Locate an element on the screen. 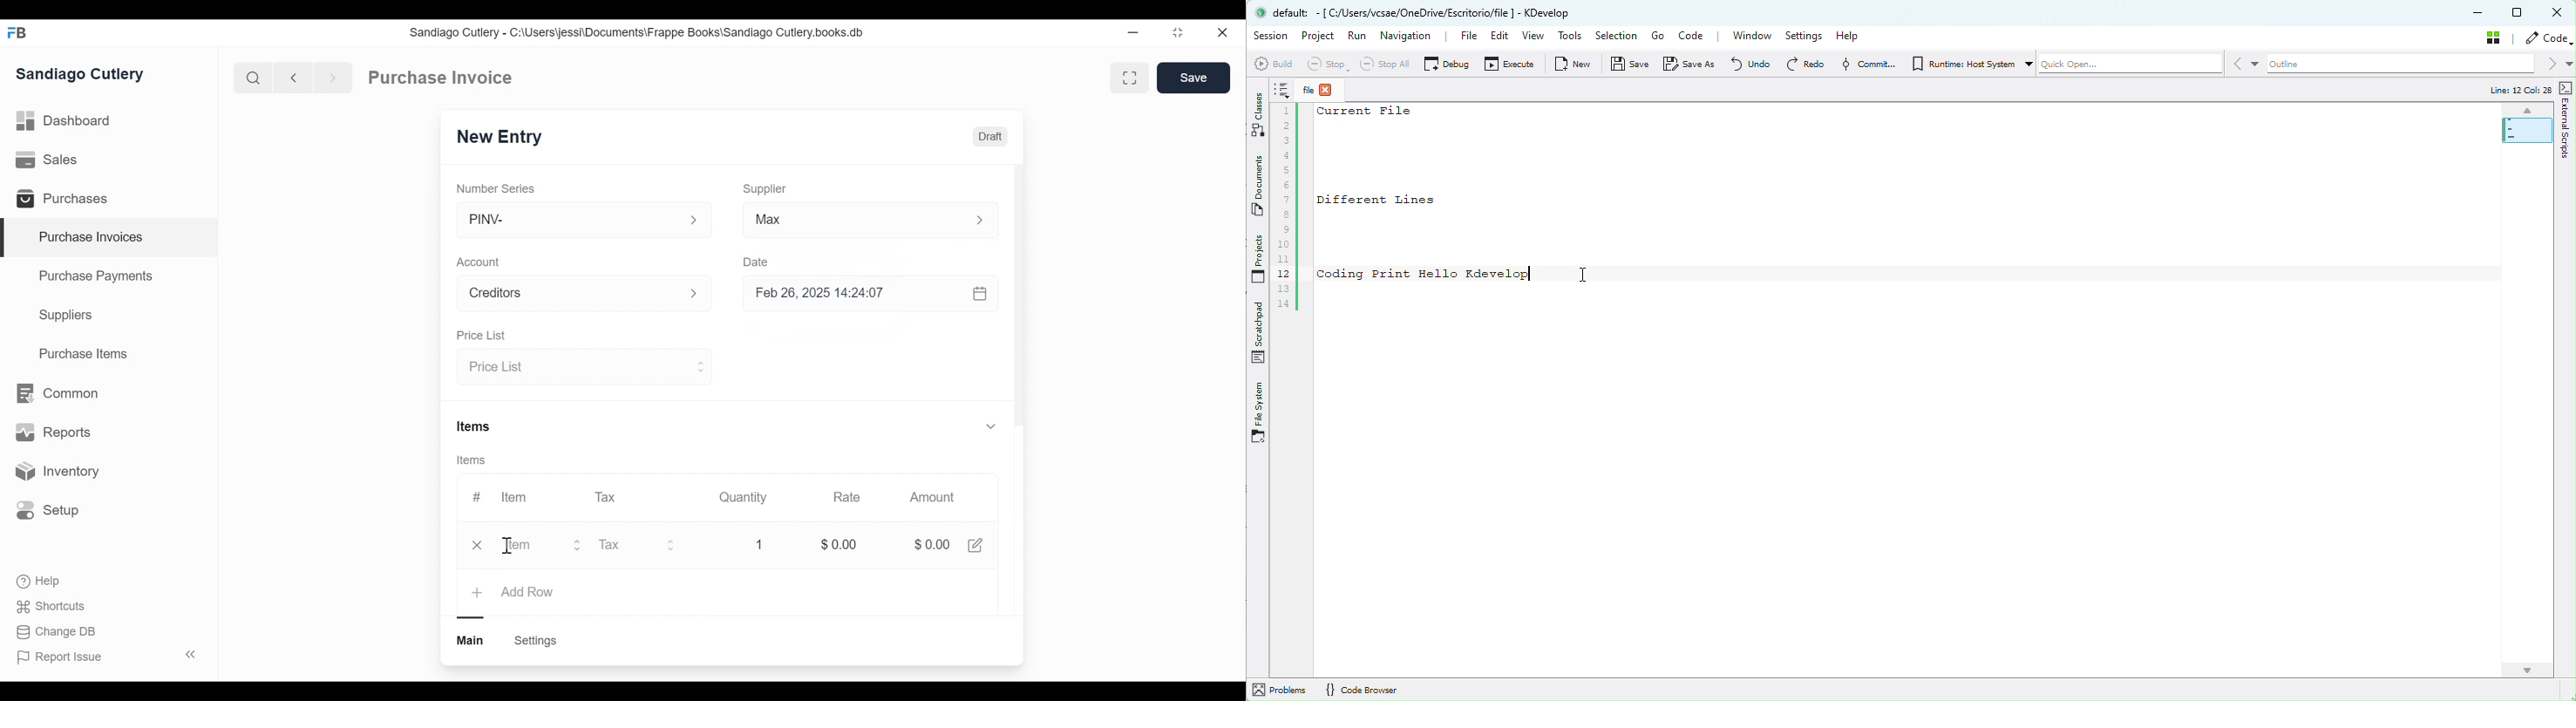 Image resolution: width=2576 pixels, height=728 pixels. Expand is located at coordinates (672, 545).